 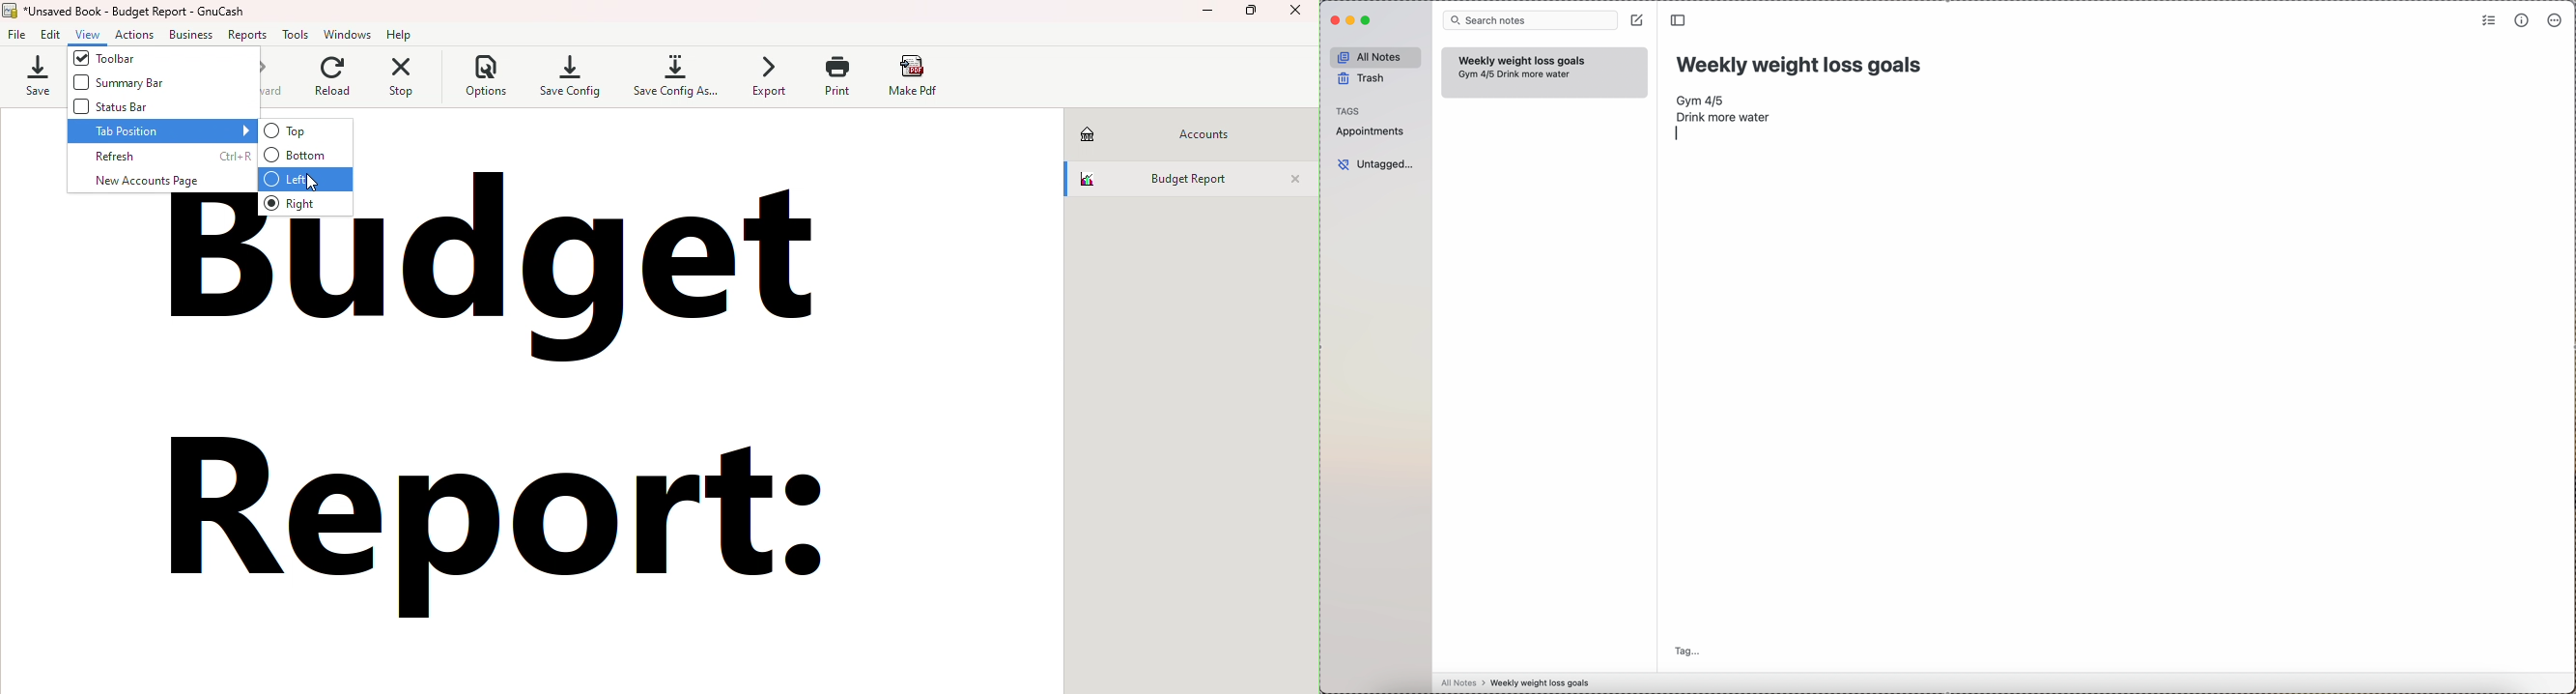 I want to click on Close, so click(x=1295, y=180).